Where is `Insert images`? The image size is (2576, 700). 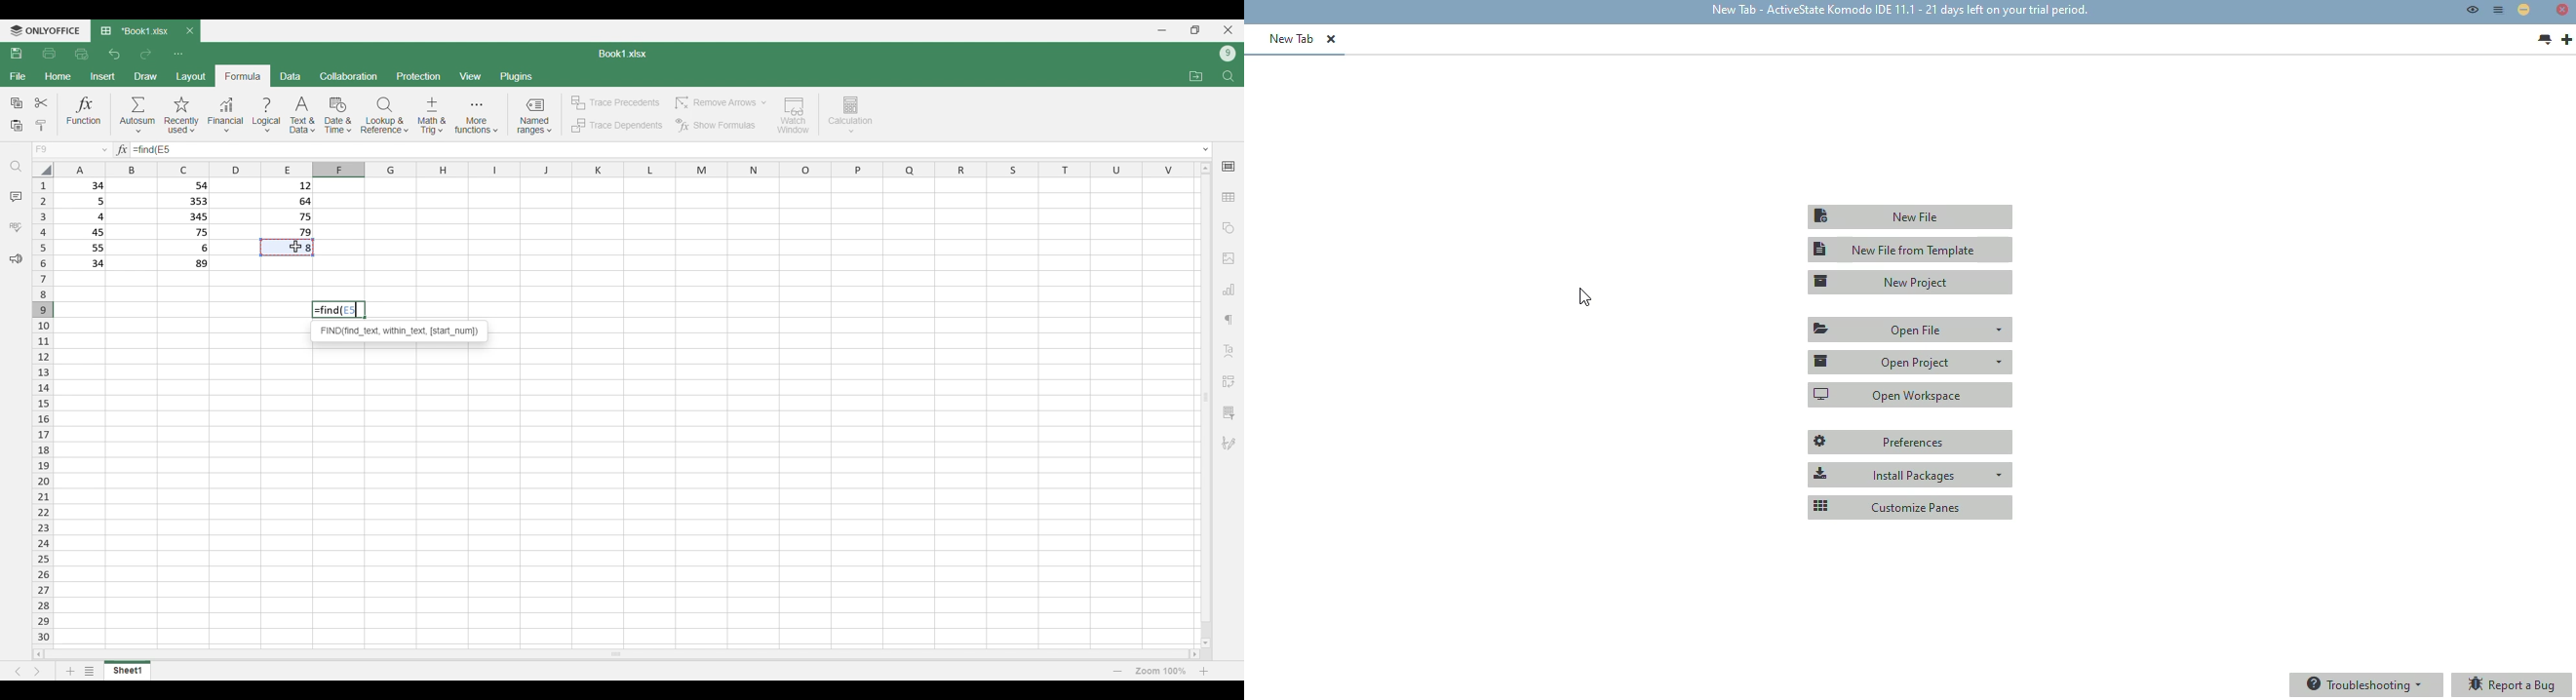
Insert images is located at coordinates (1229, 259).